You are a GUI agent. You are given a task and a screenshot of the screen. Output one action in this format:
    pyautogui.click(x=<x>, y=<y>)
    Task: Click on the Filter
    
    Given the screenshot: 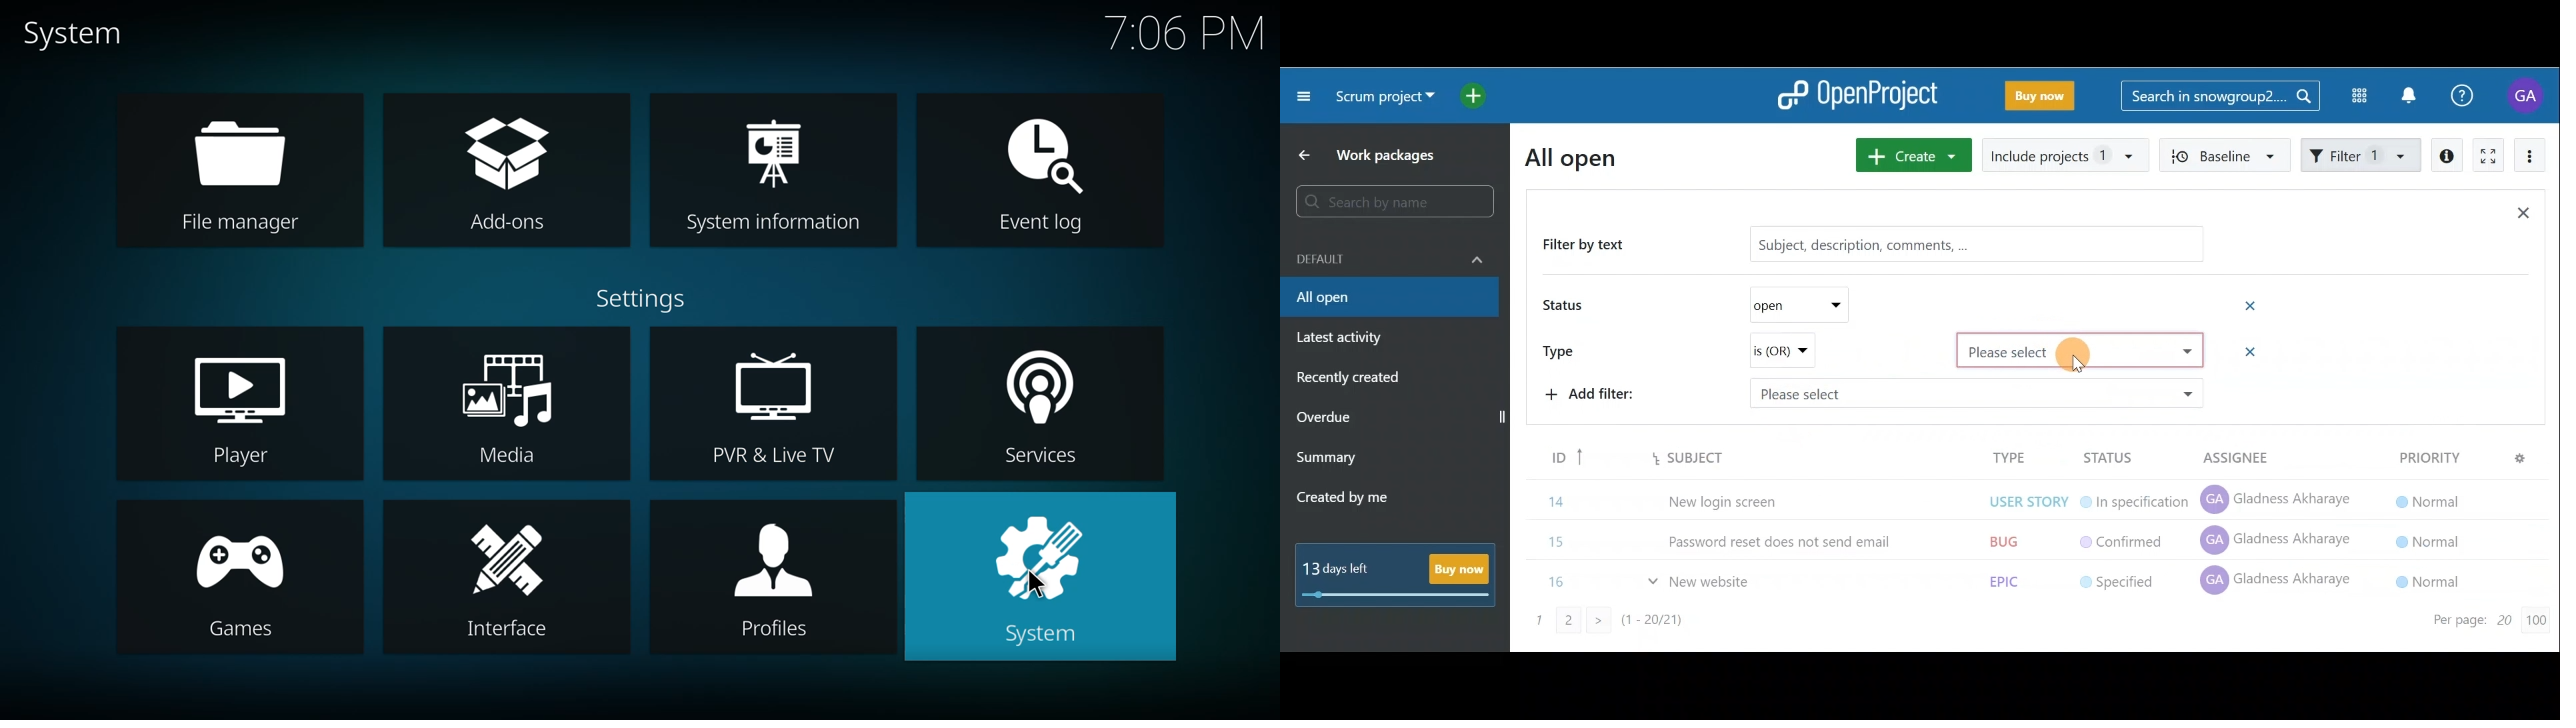 What is the action you would take?
    pyautogui.click(x=2362, y=153)
    